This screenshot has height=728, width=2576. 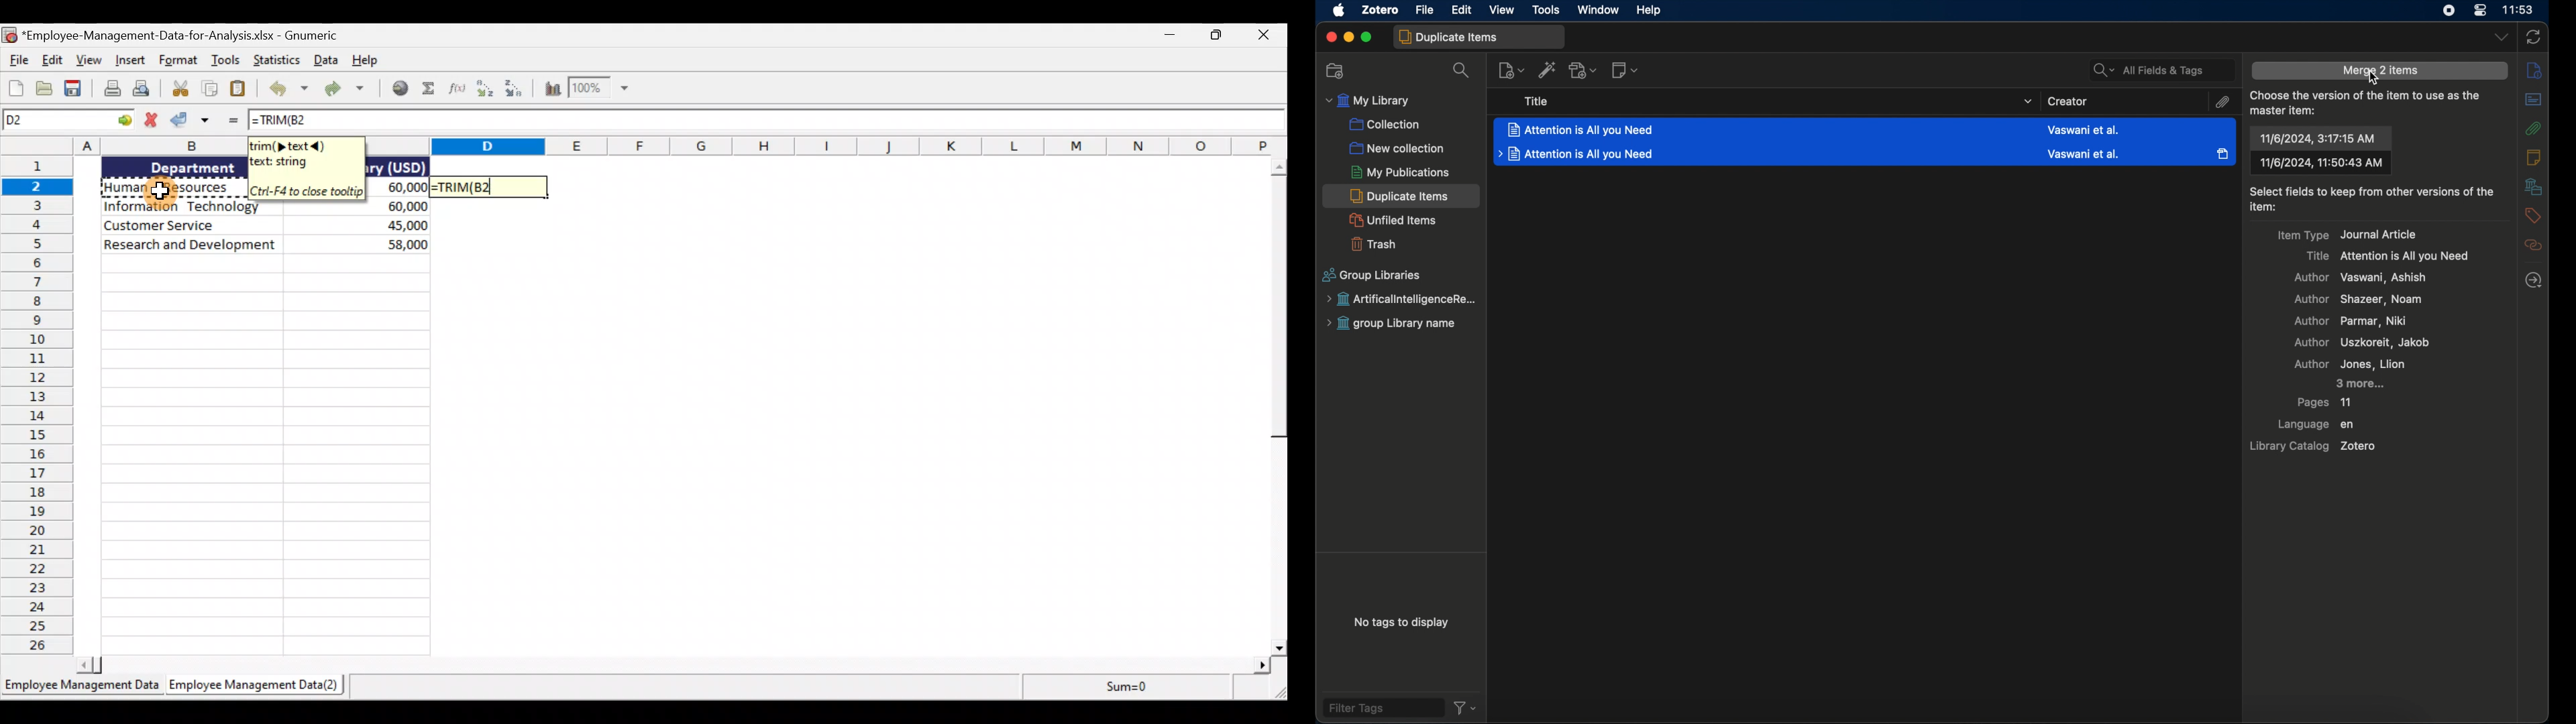 I want to click on Enter Formula, so click(x=233, y=123).